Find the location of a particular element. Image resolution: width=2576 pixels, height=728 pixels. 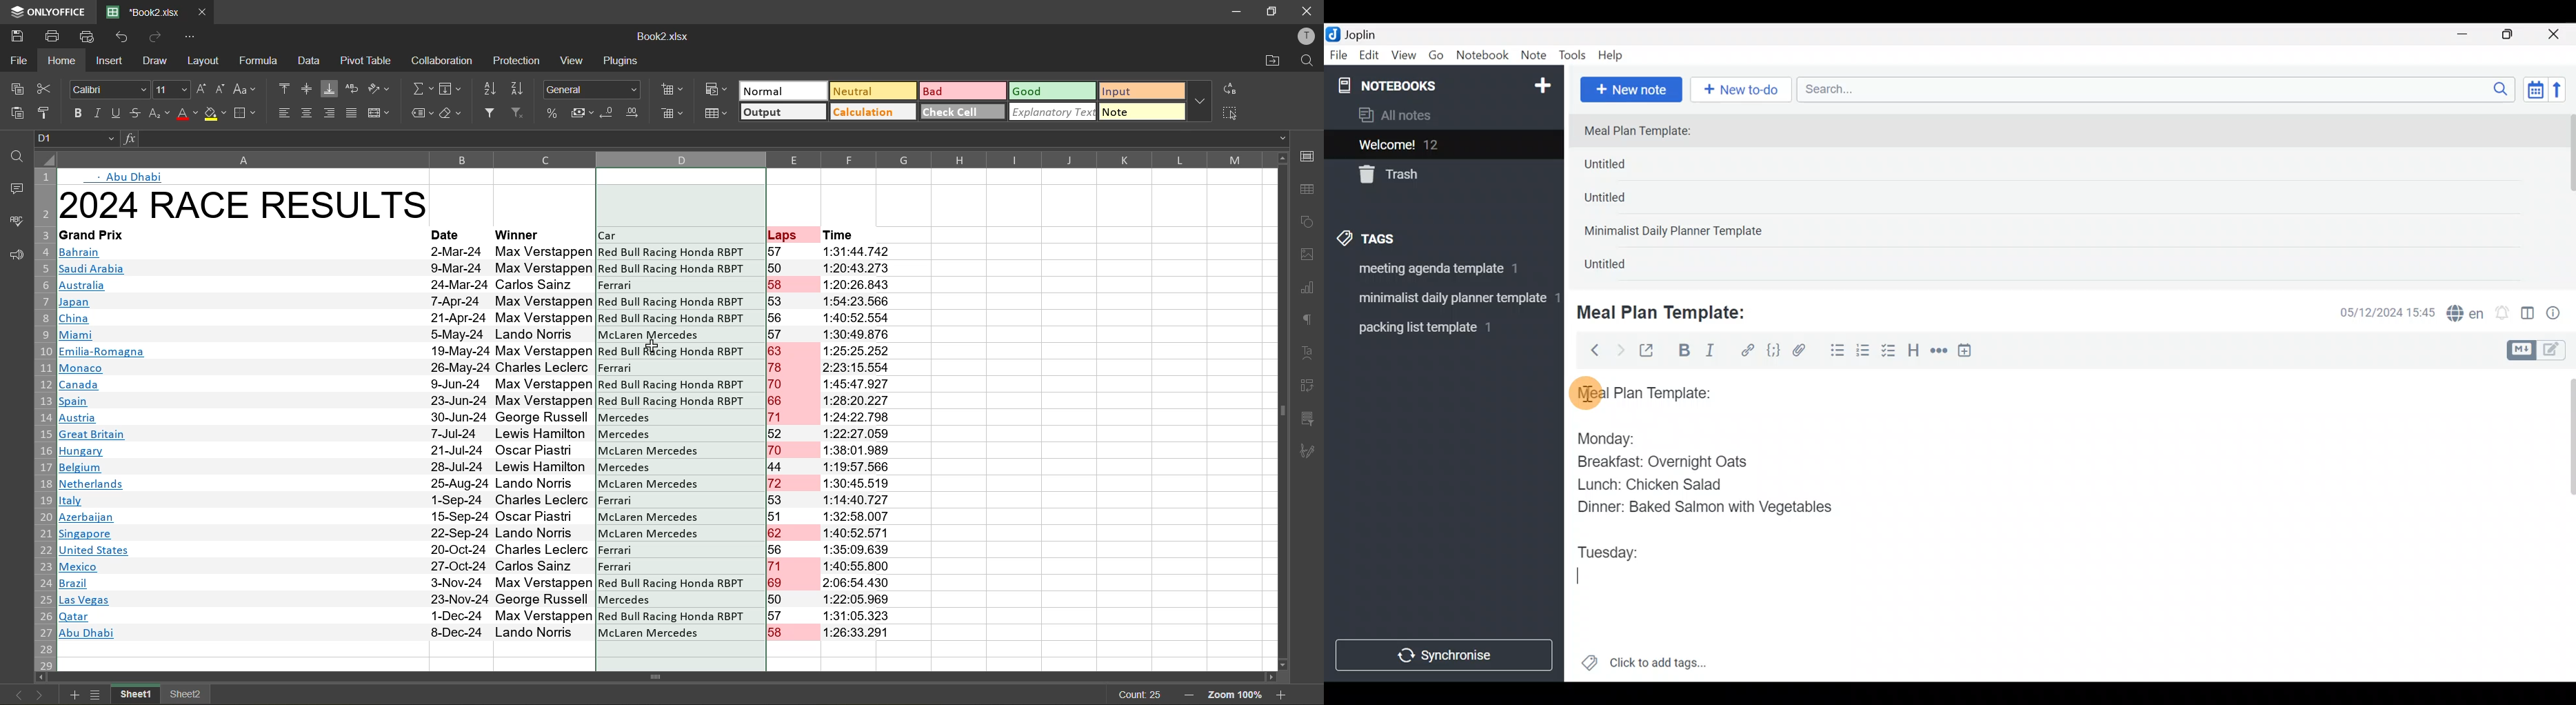

protection is located at coordinates (517, 59).